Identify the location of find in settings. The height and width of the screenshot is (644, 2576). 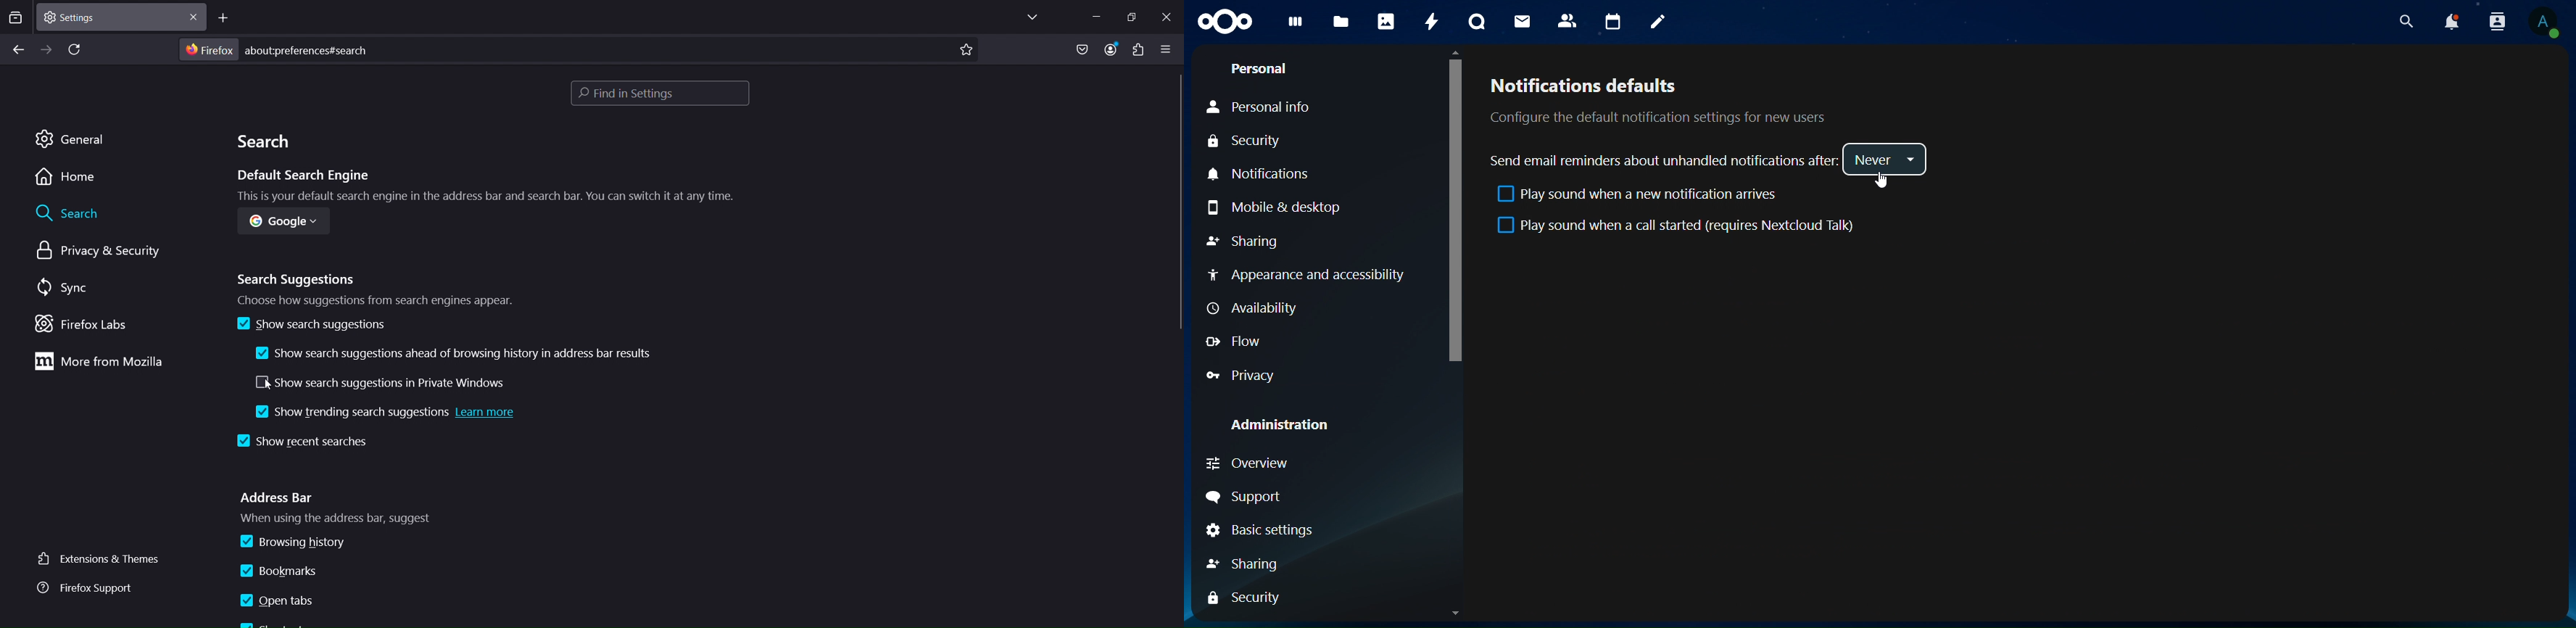
(660, 94).